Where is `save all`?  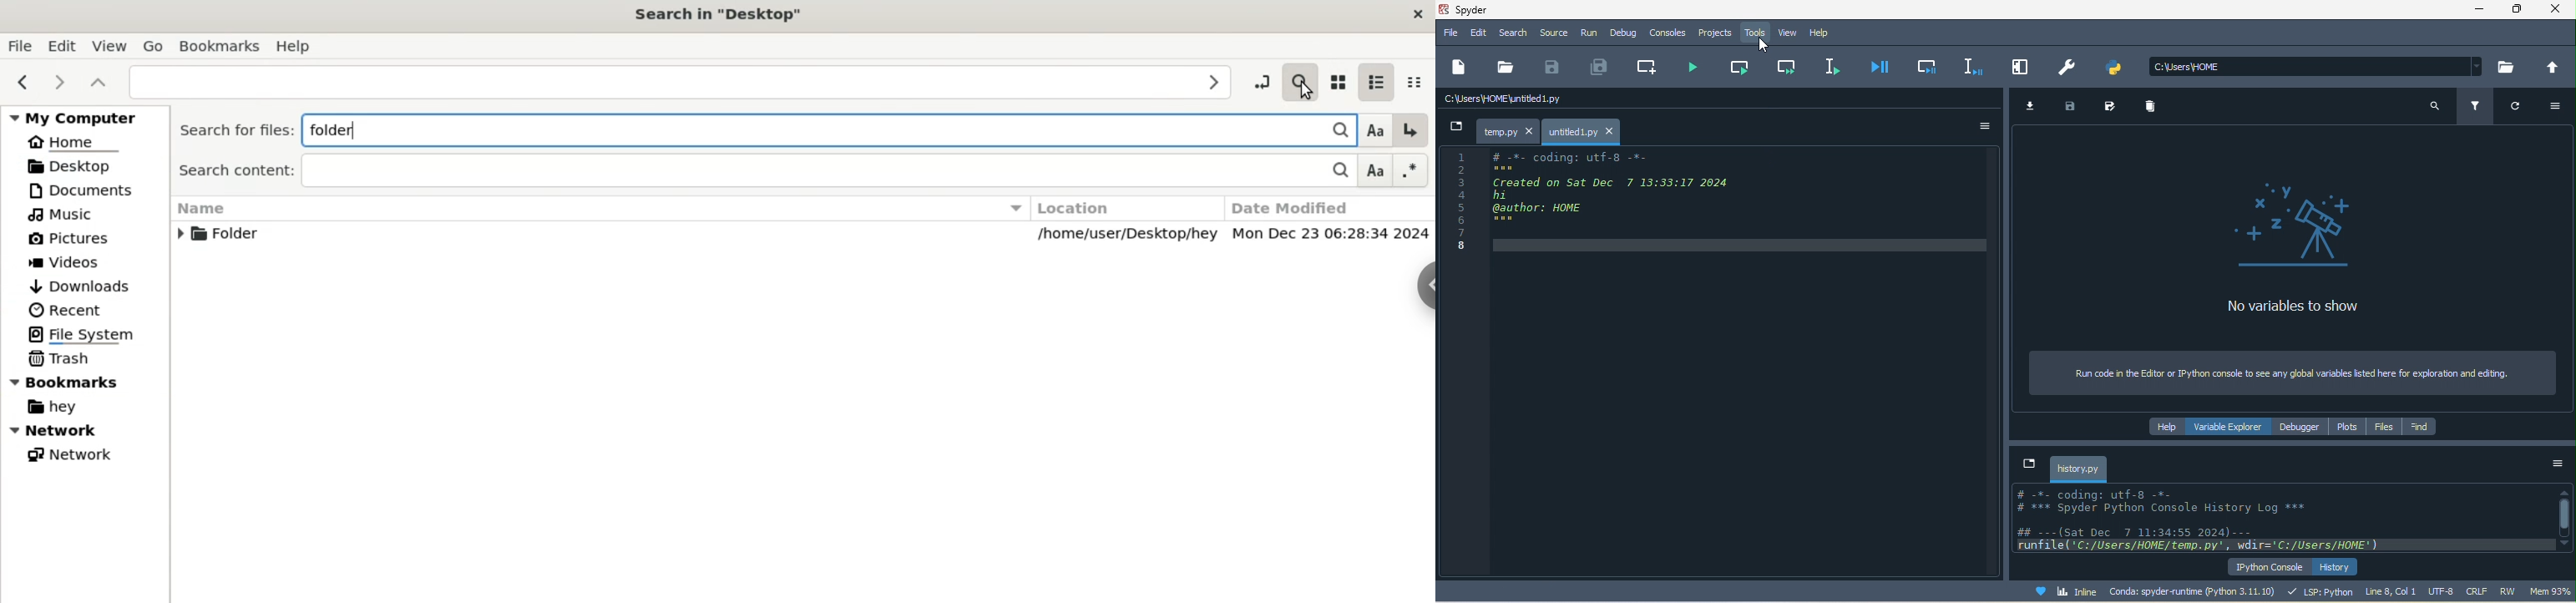 save all is located at coordinates (1604, 67).